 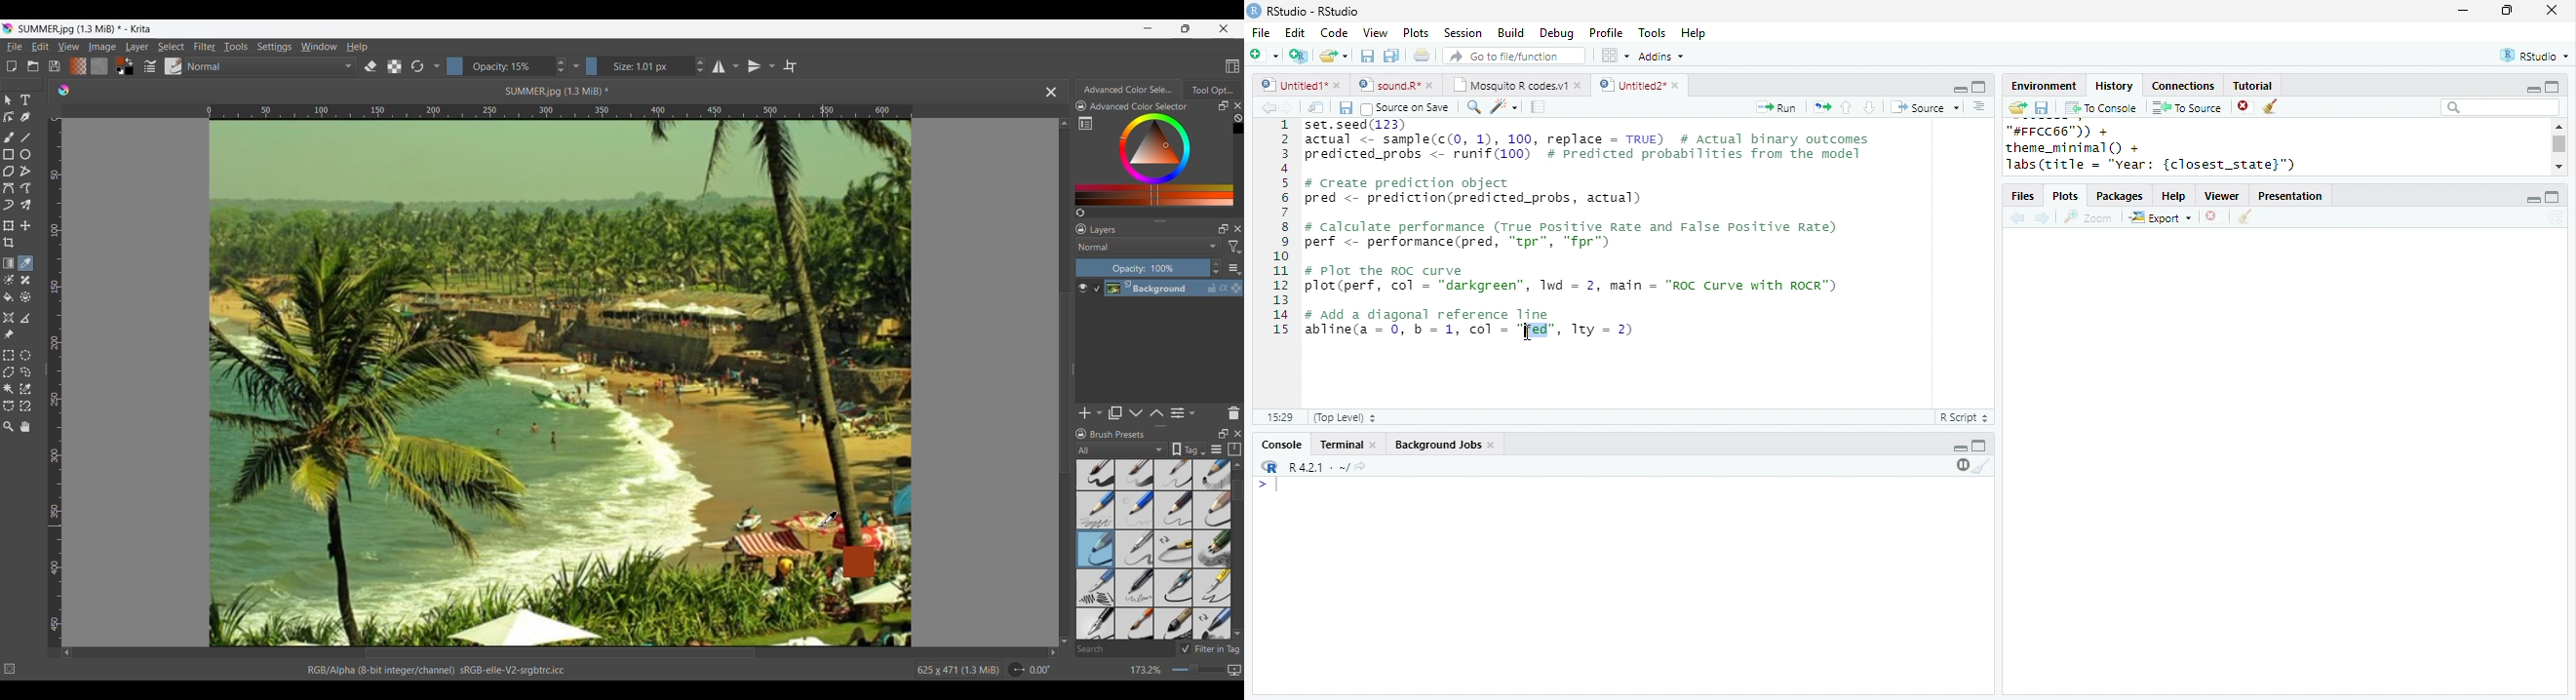 I want to click on Elliptical selection tool, so click(x=25, y=356).